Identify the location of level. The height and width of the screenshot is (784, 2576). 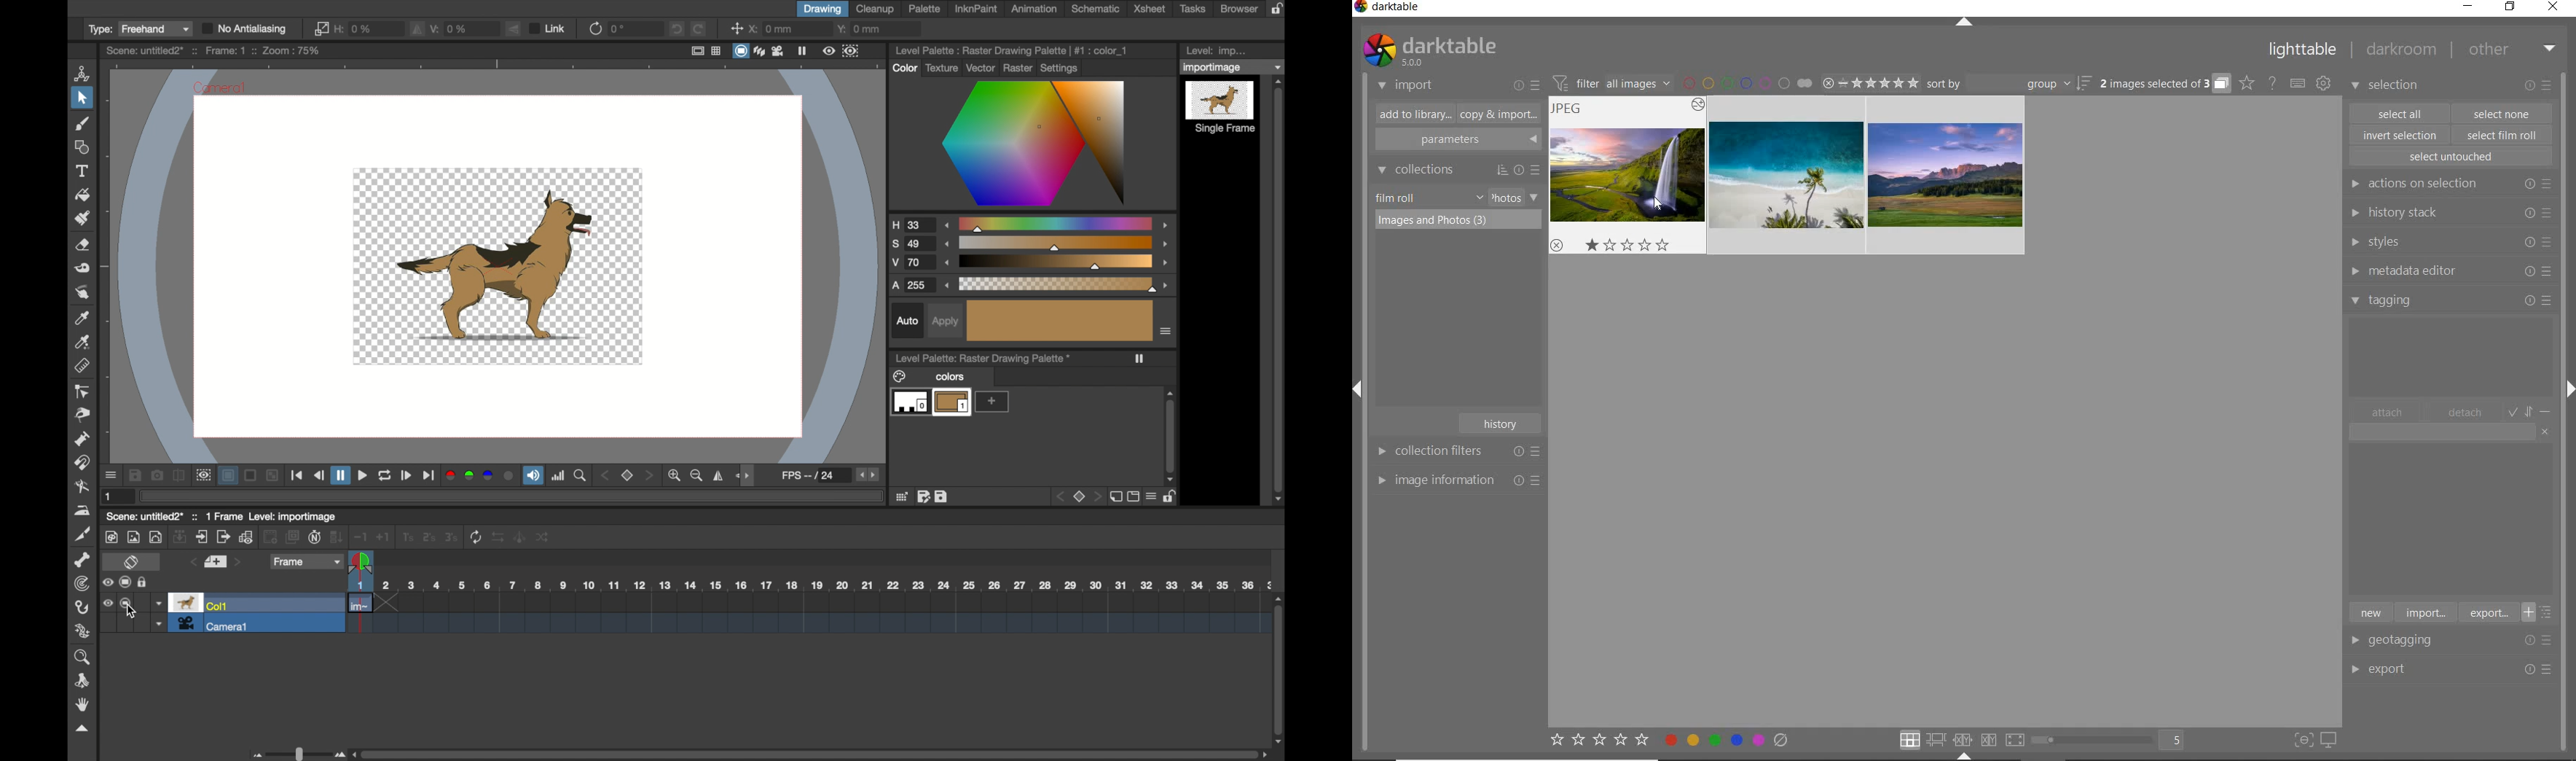
(1221, 108).